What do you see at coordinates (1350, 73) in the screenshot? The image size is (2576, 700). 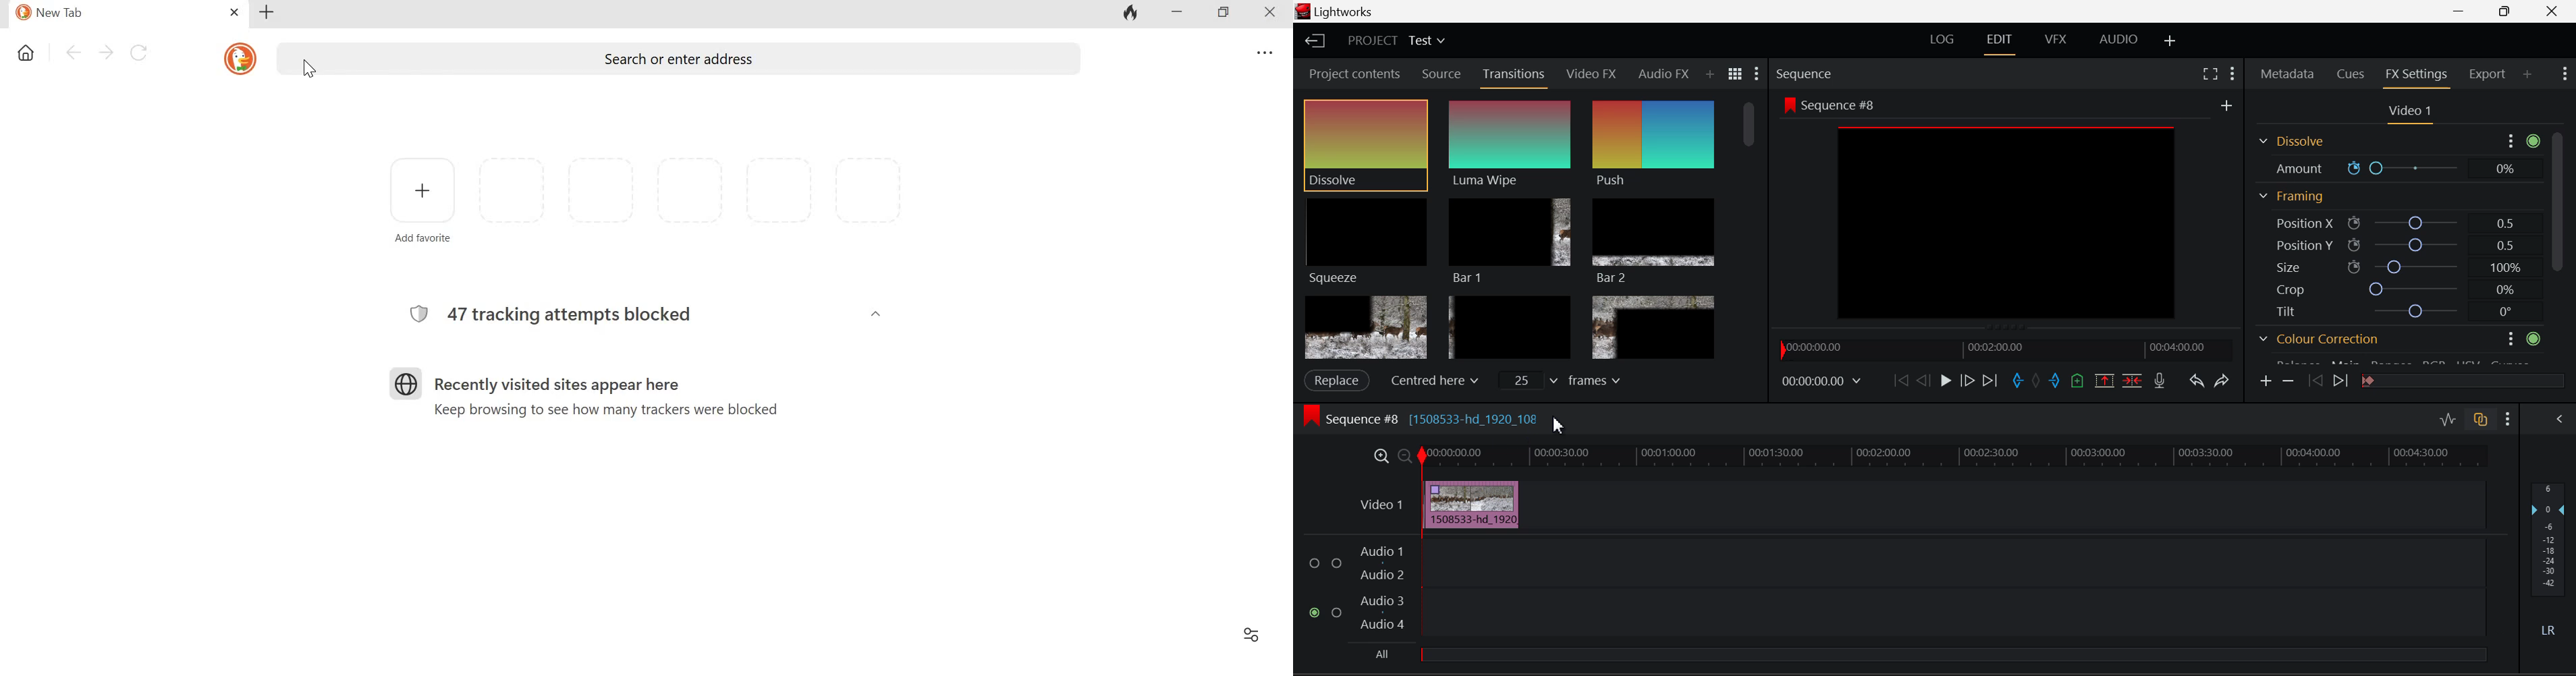 I see `Project contents` at bounding box center [1350, 73].